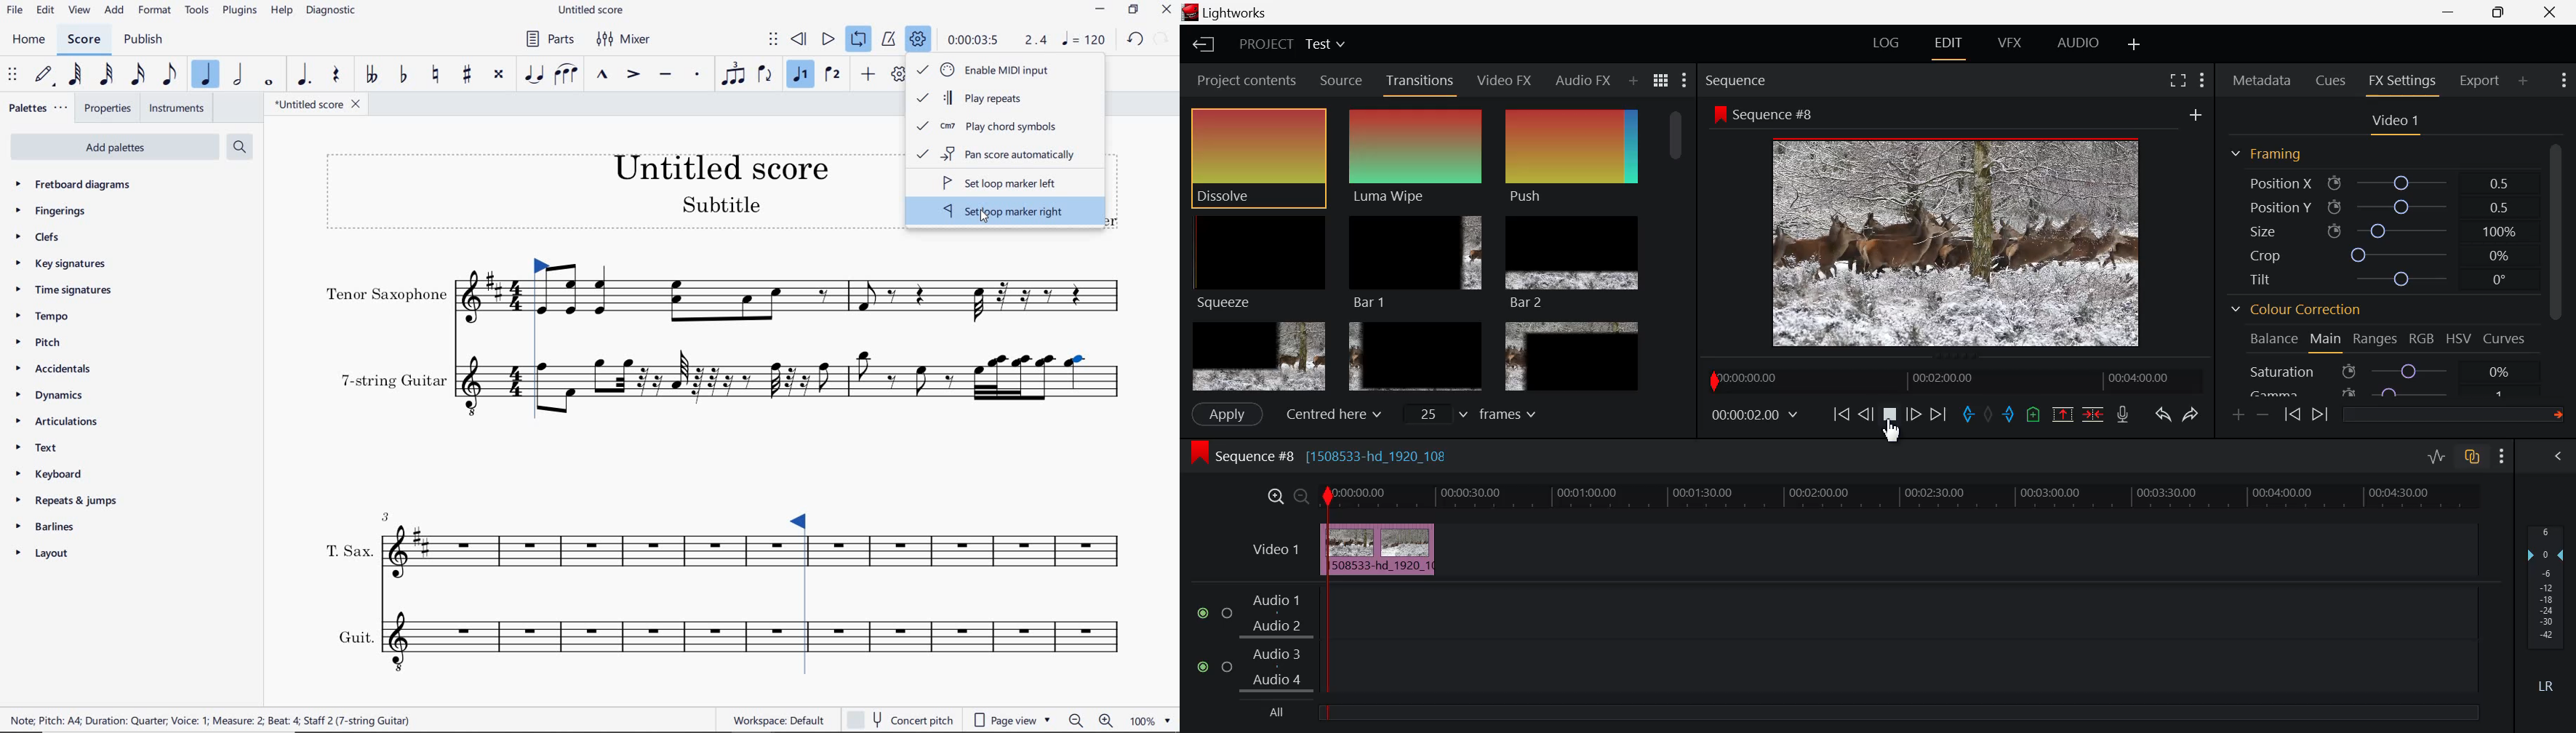  Describe the element at coordinates (1081, 399) in the screenshot. I see `INSTRUMENT: 7-STRING GUITAR` at that location.